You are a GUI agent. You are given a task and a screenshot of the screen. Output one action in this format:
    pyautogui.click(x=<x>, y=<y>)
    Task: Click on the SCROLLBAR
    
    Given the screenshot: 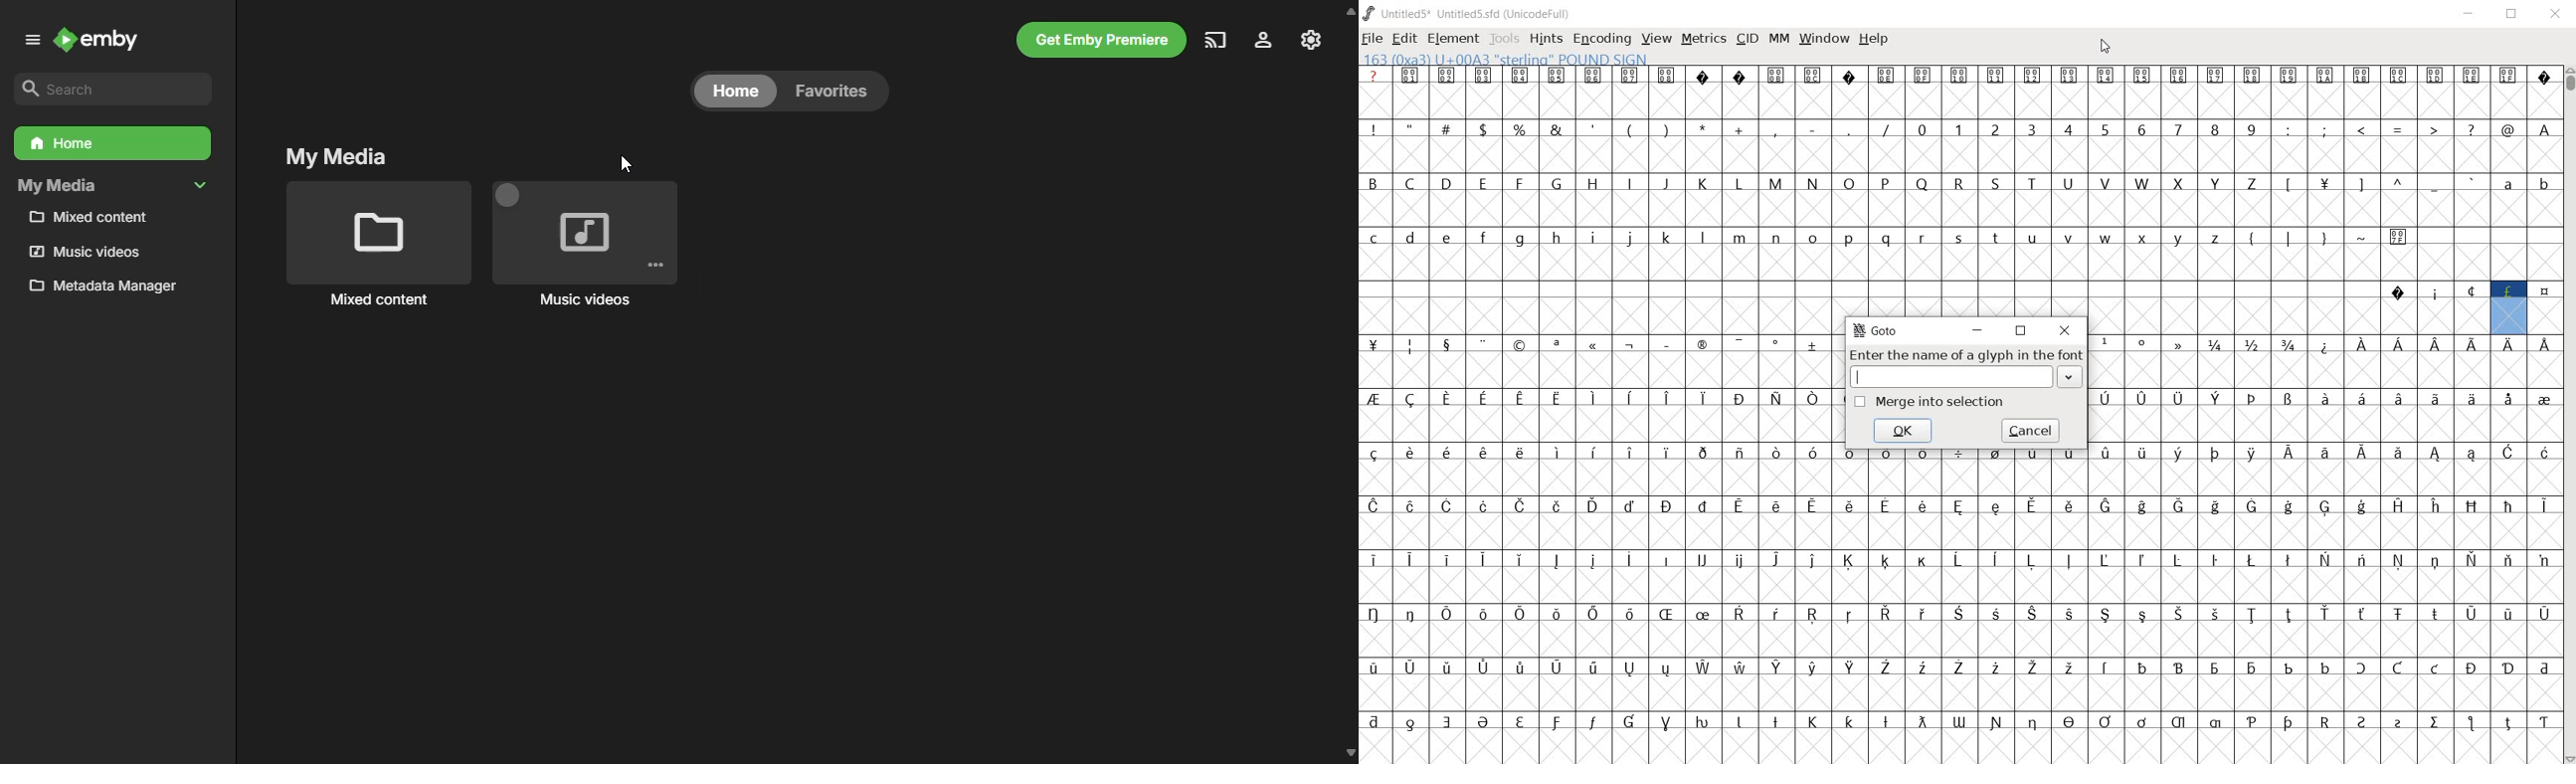 What is the action you would take?
    pyautogui.click(x=2569, y=413)
    